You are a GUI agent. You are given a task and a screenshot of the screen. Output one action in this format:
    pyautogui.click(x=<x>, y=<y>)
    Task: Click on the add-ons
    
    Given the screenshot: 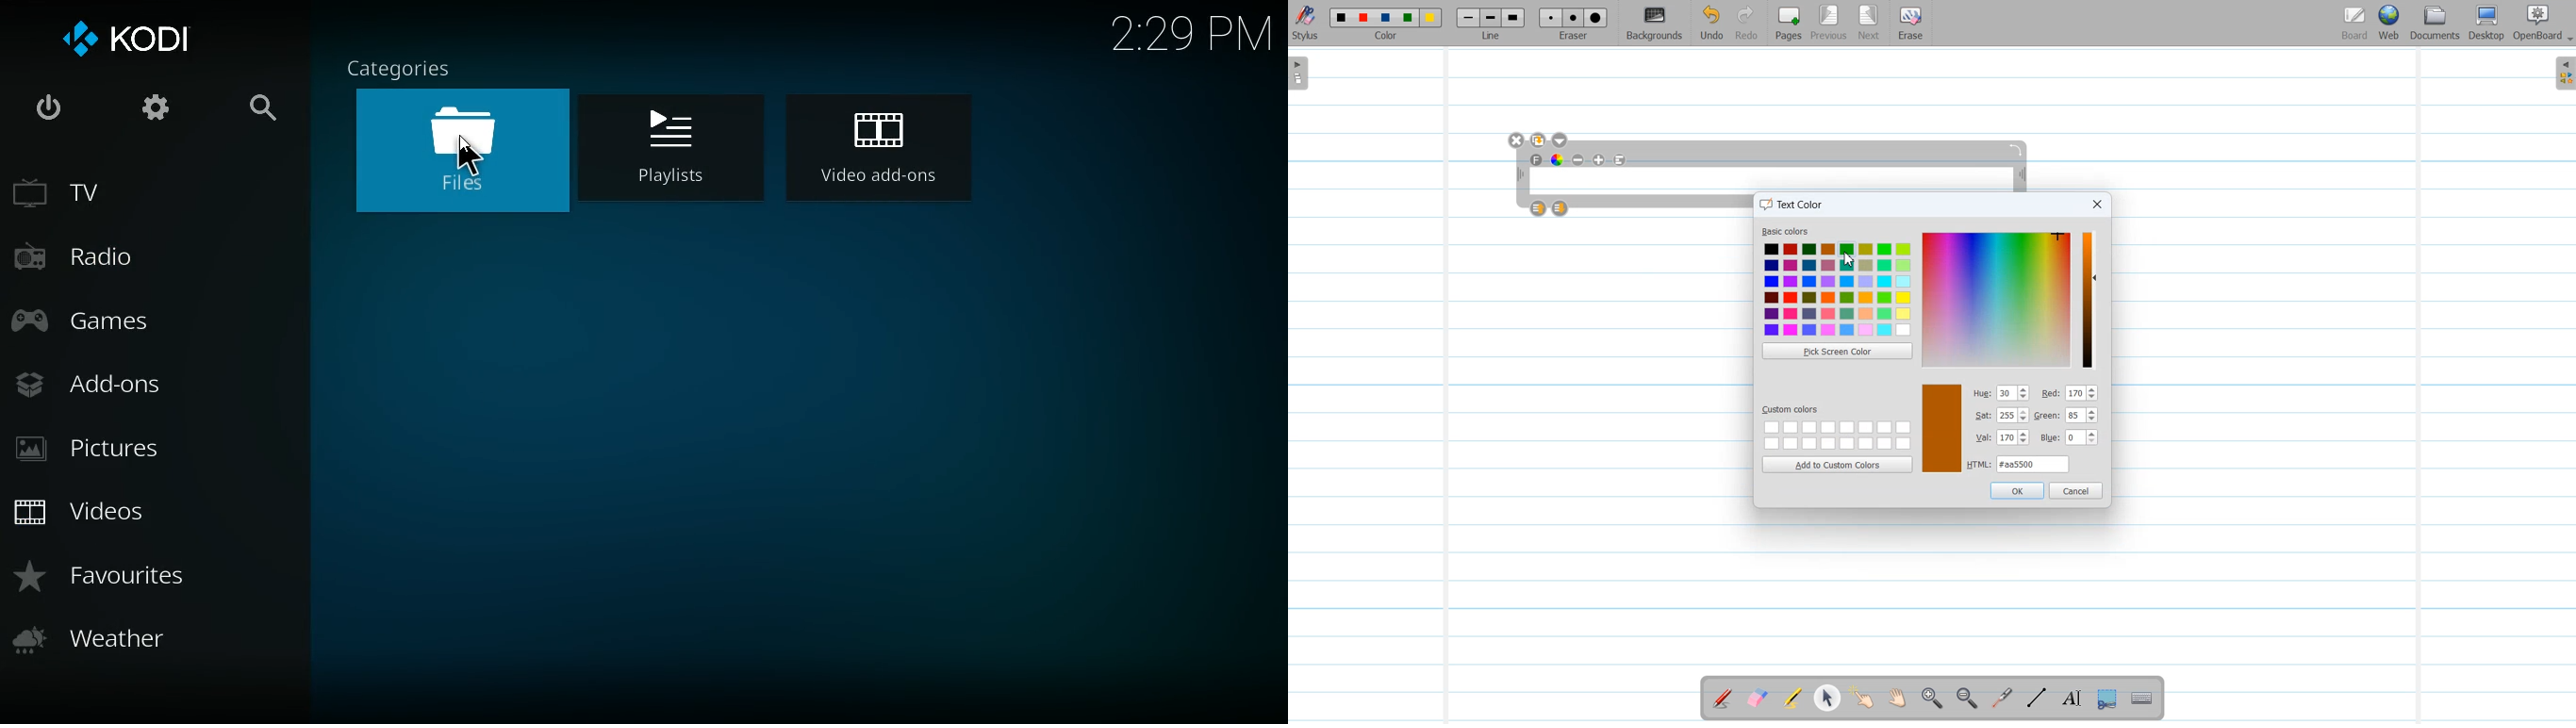 What is the action you would take?
    pyautogui.click(x=146, y=383)
    